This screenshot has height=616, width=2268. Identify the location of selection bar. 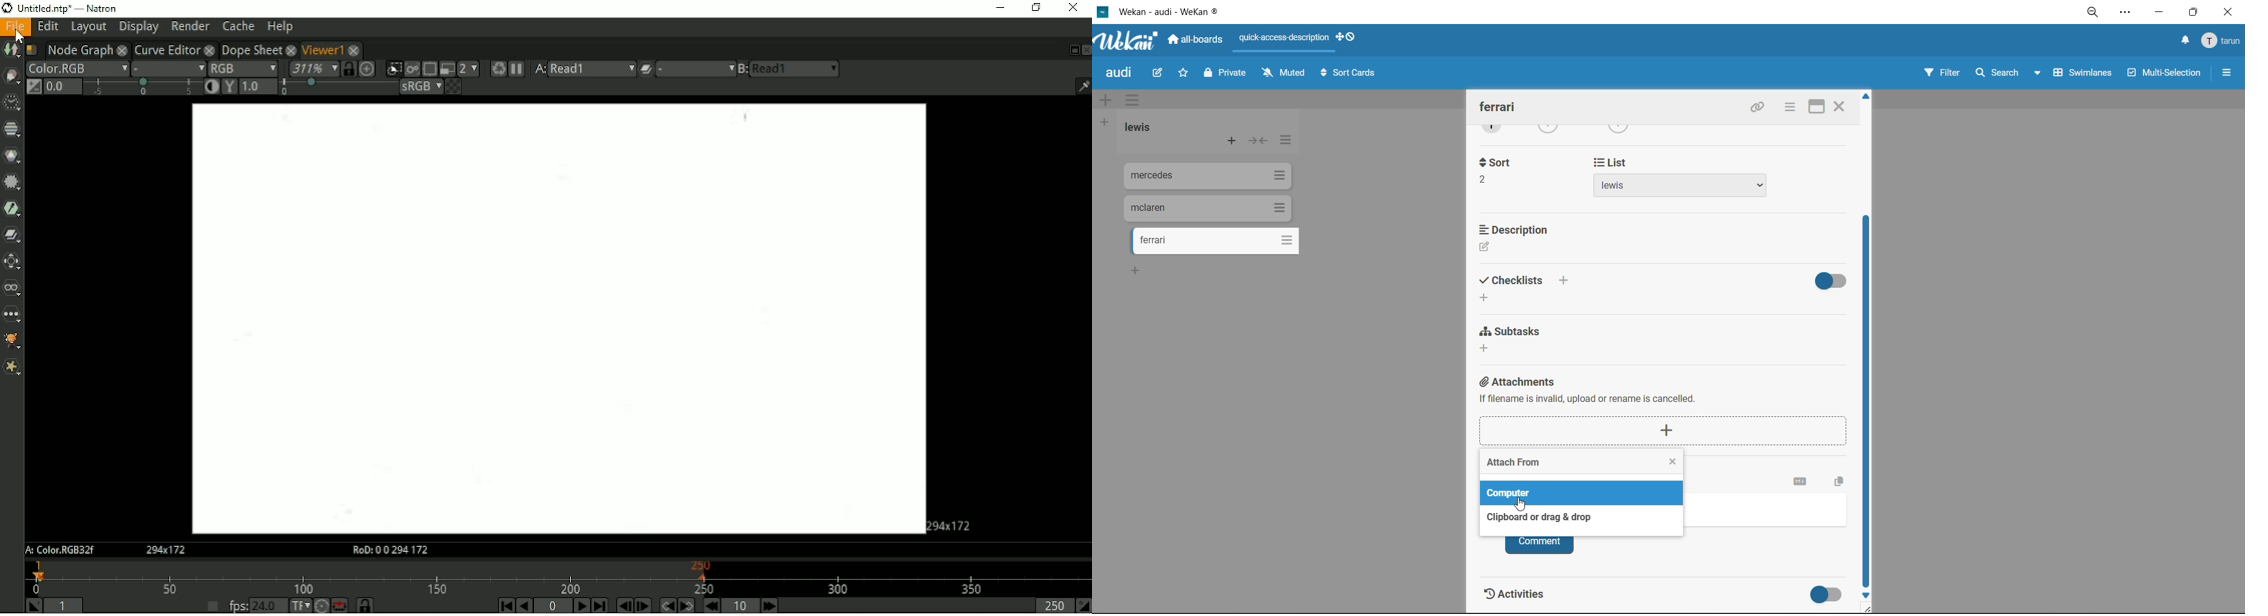
(339, 87).